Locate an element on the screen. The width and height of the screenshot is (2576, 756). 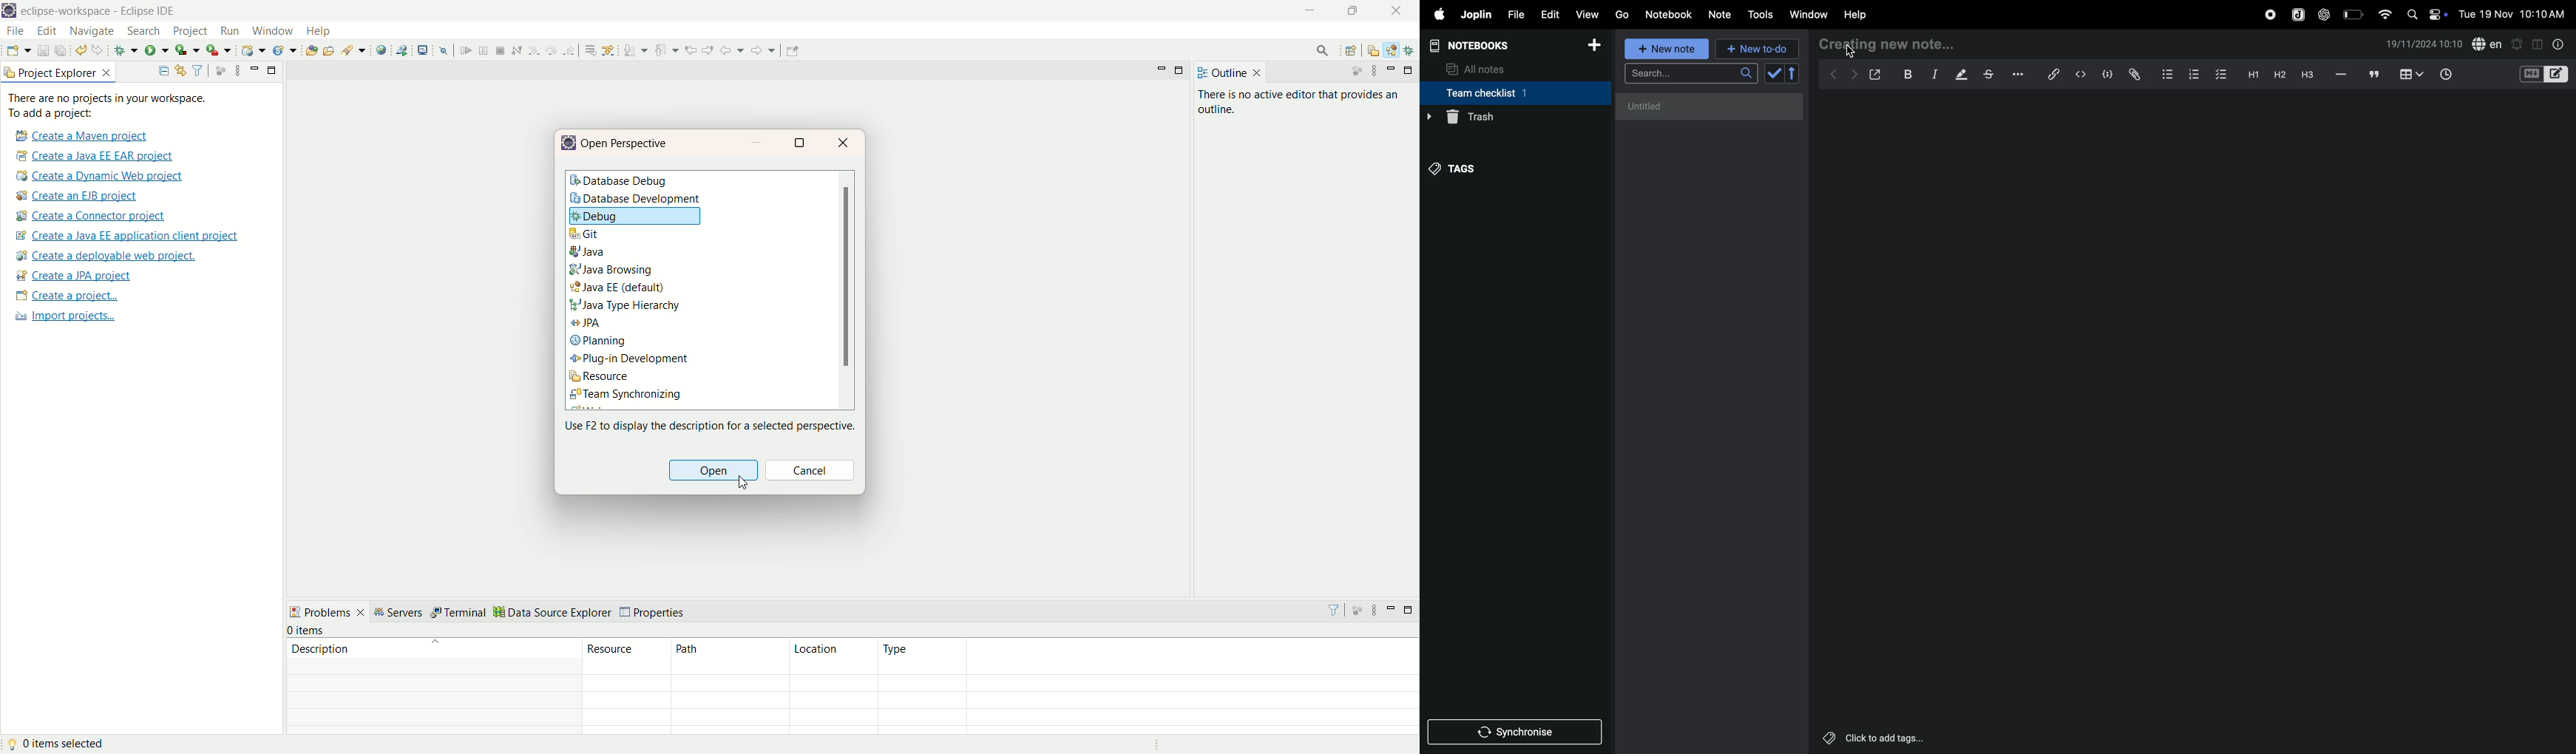
go is located at coordinates (1622, 15).